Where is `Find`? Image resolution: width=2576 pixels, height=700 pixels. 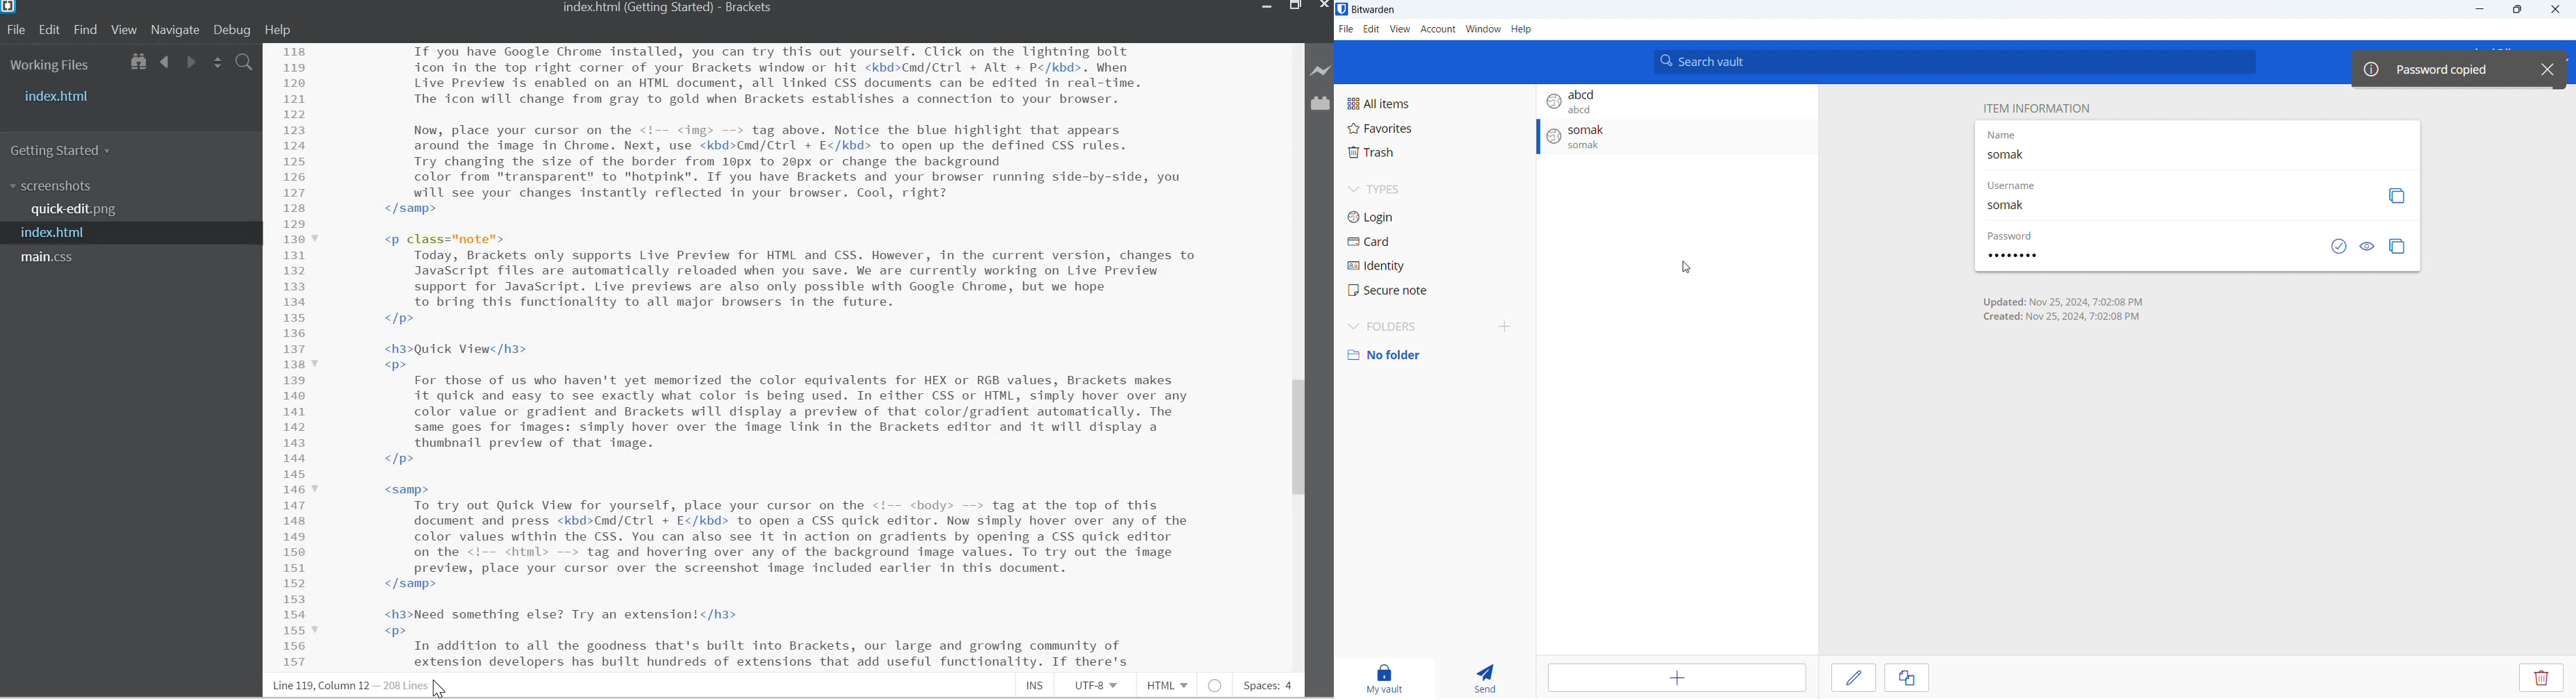 Find is located at coordinates (85, 30).